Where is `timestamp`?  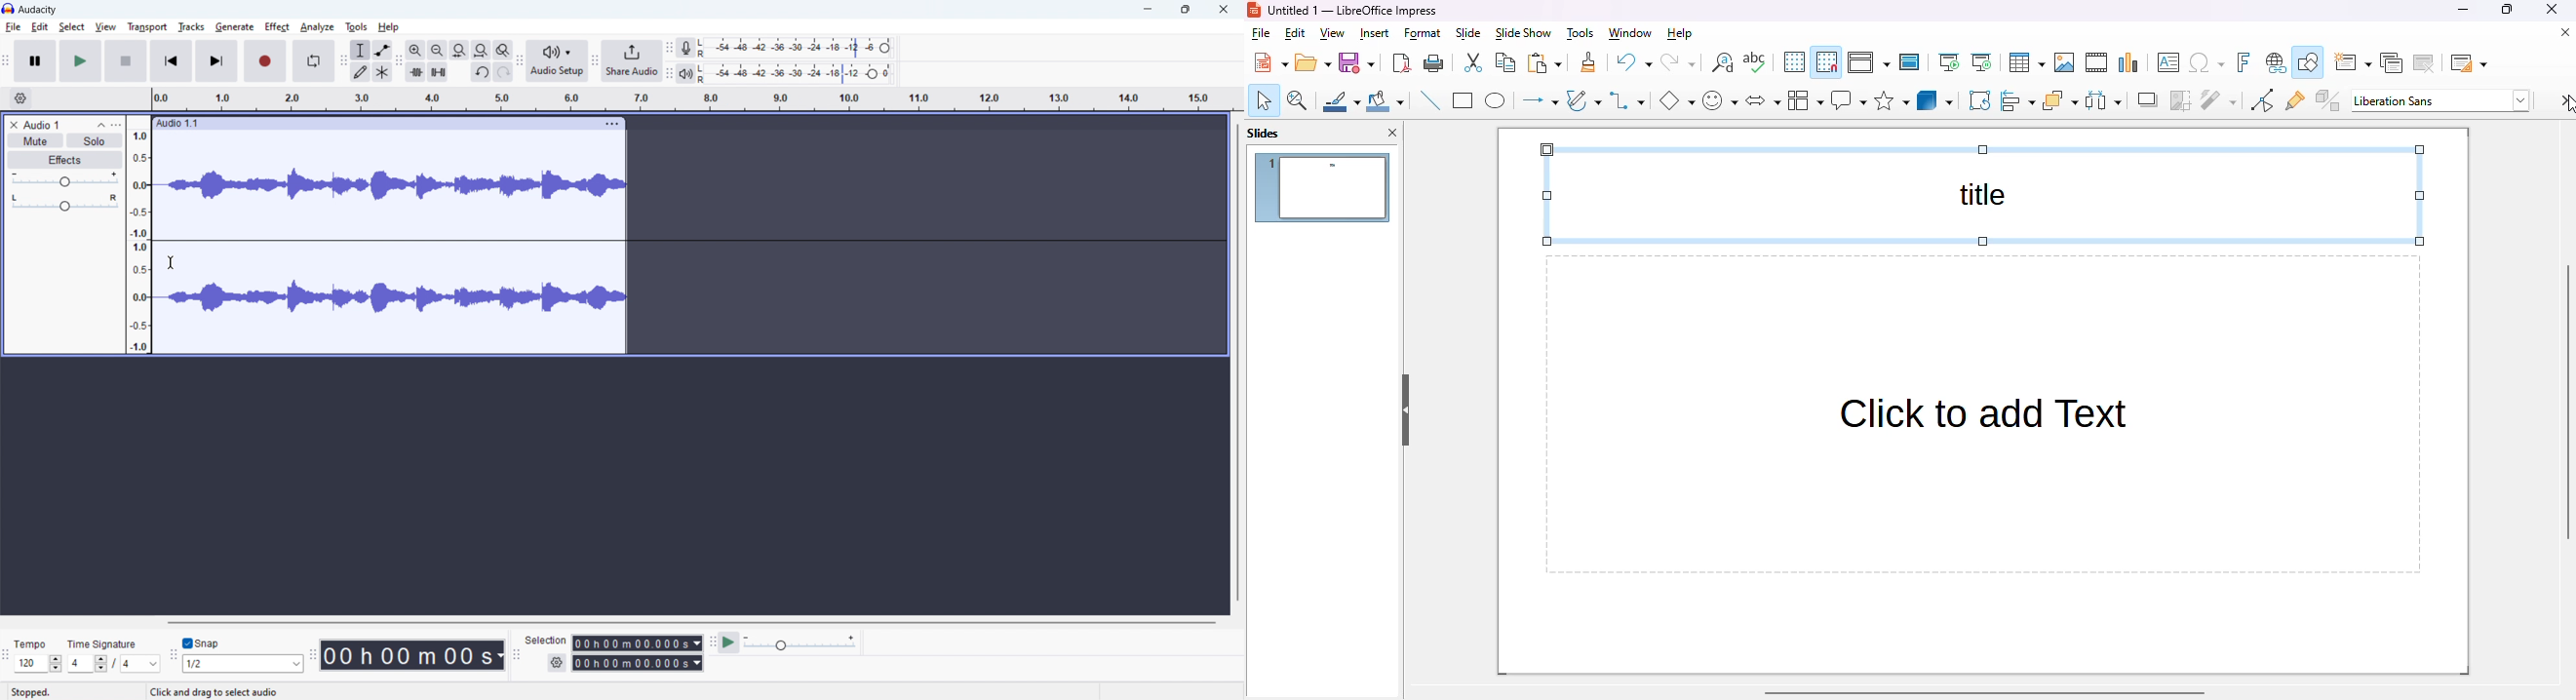 timestamp is located at coordinates (414, 655).